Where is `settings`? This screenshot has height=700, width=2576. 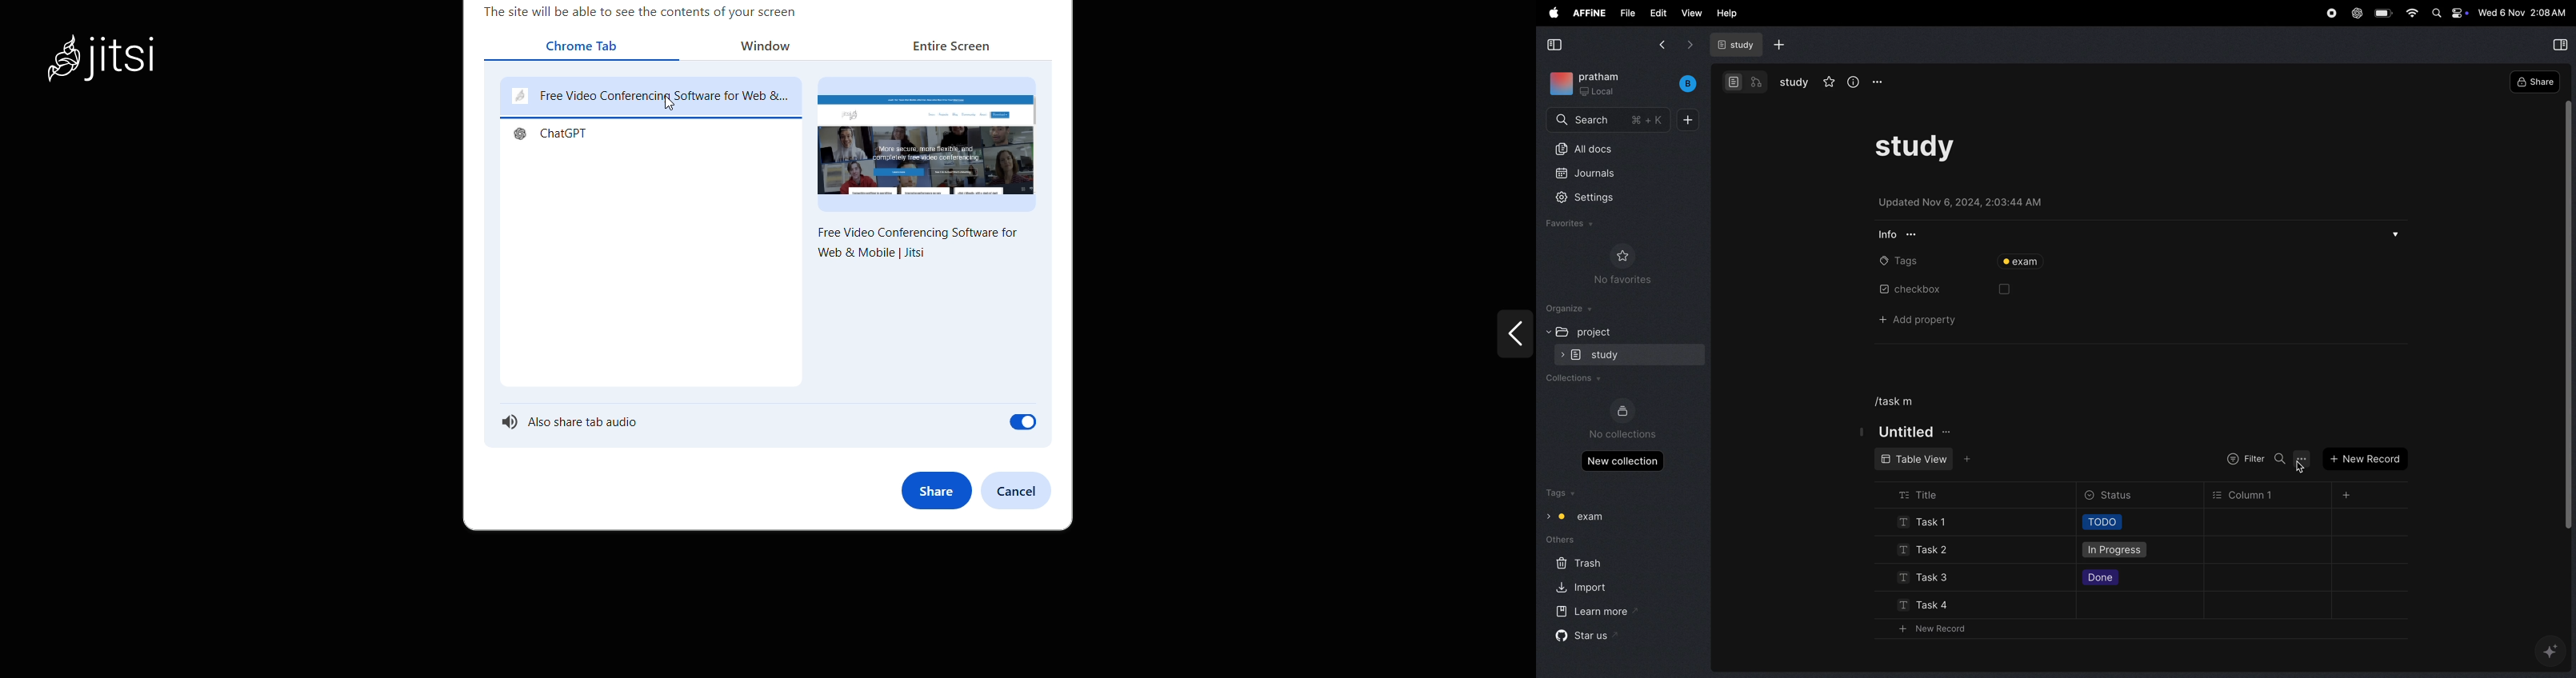 settings is located at coordinates (1593, 199).